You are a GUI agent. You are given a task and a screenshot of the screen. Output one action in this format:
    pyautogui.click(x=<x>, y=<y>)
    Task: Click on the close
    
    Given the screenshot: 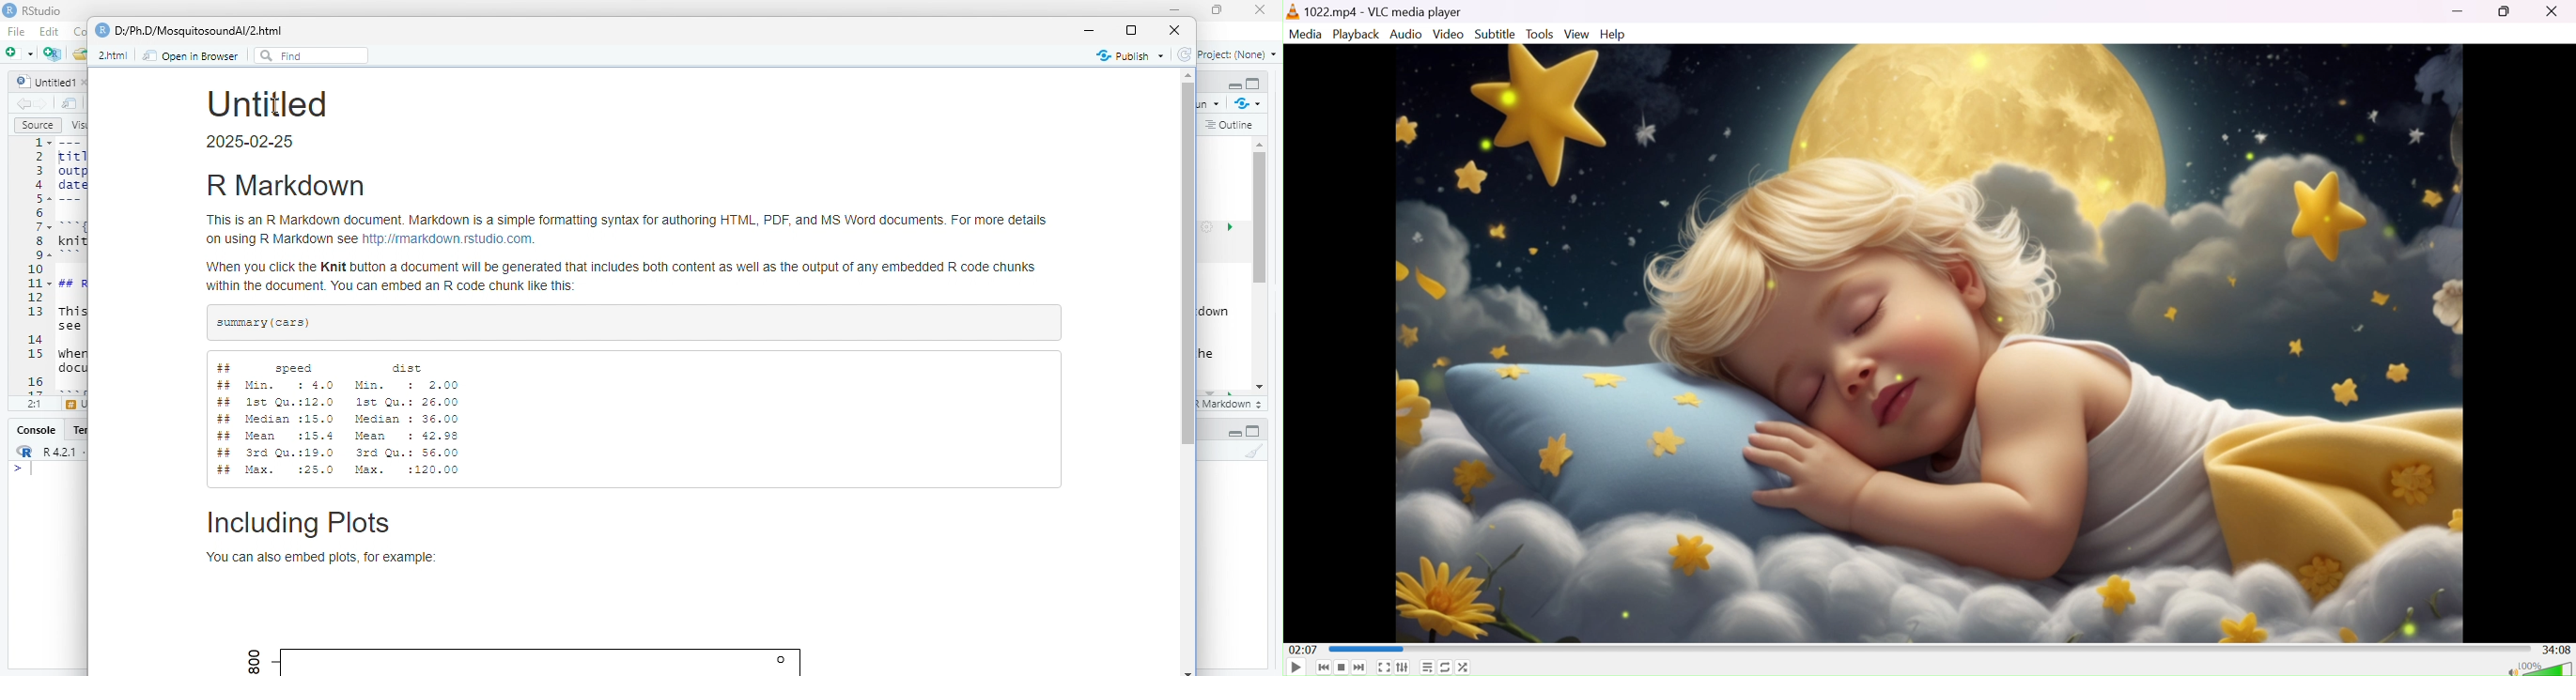 What is the action you would take?
    pyautogui.click(x=1261, y=9)
    